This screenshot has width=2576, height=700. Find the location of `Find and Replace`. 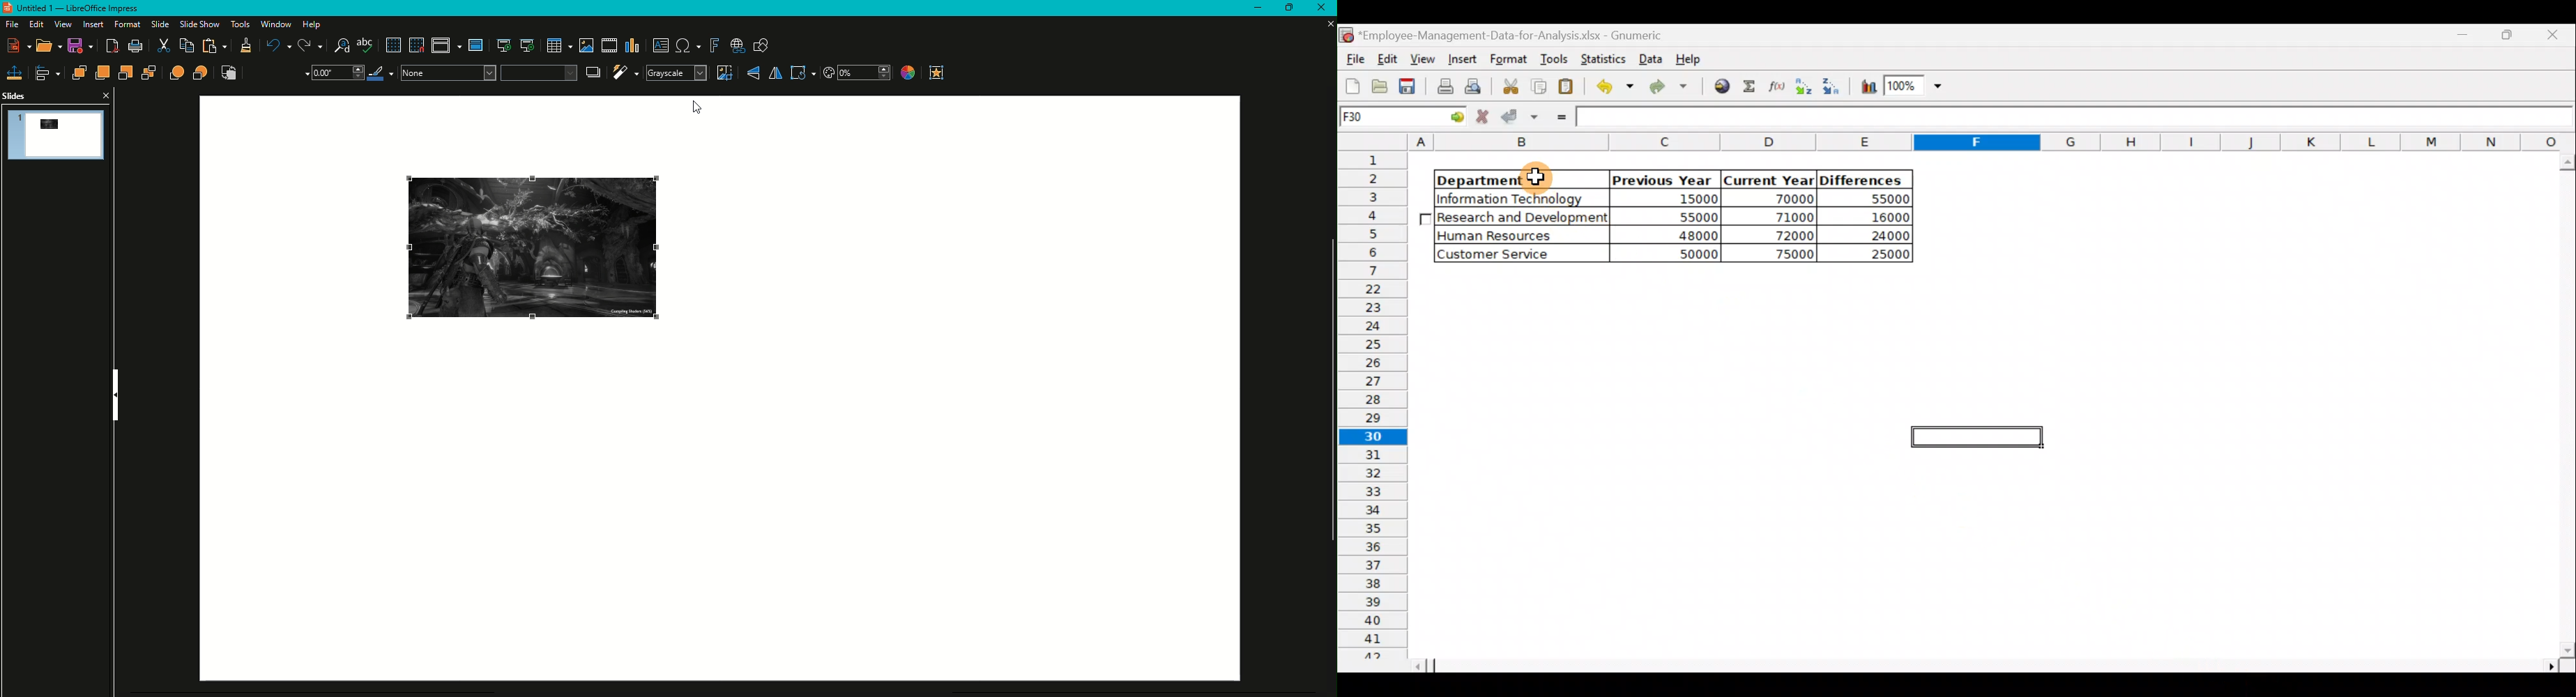

Find and Replace is located at coordinates (342, 46).